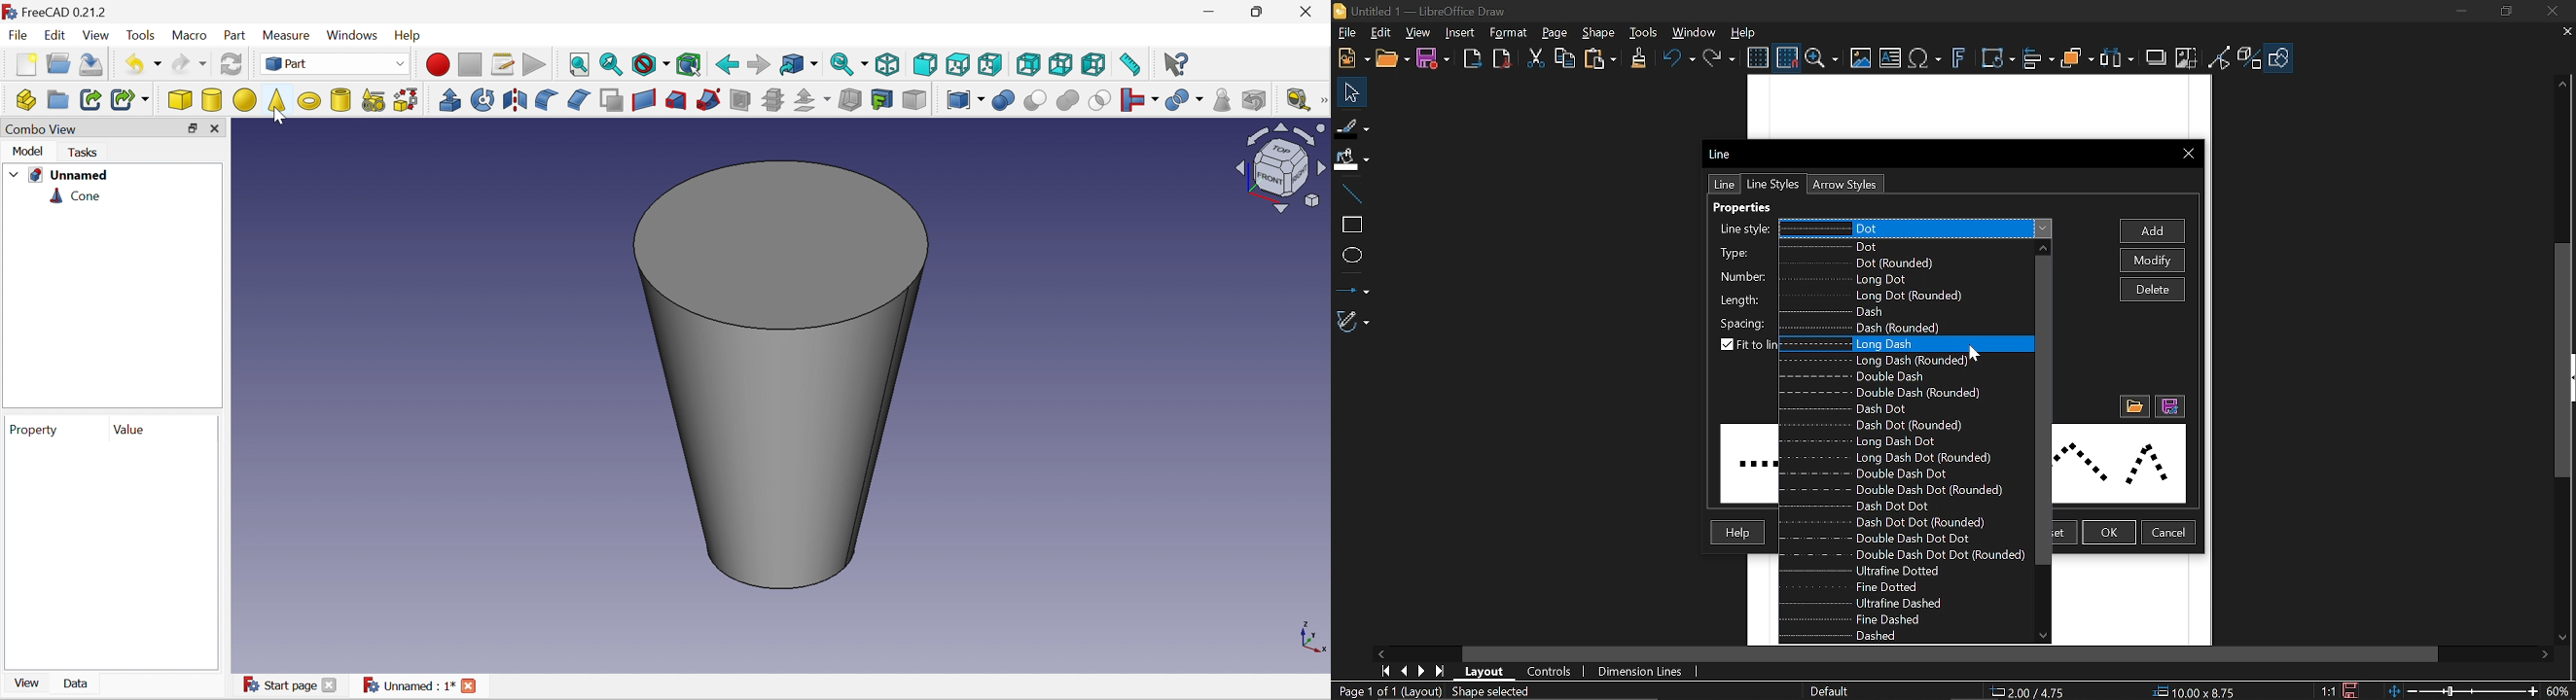 The height and width of the screenshot is (700, 2576). Describe the element at coordinates (1139, 100) in the screenshot. I see `Join objects` at that location.